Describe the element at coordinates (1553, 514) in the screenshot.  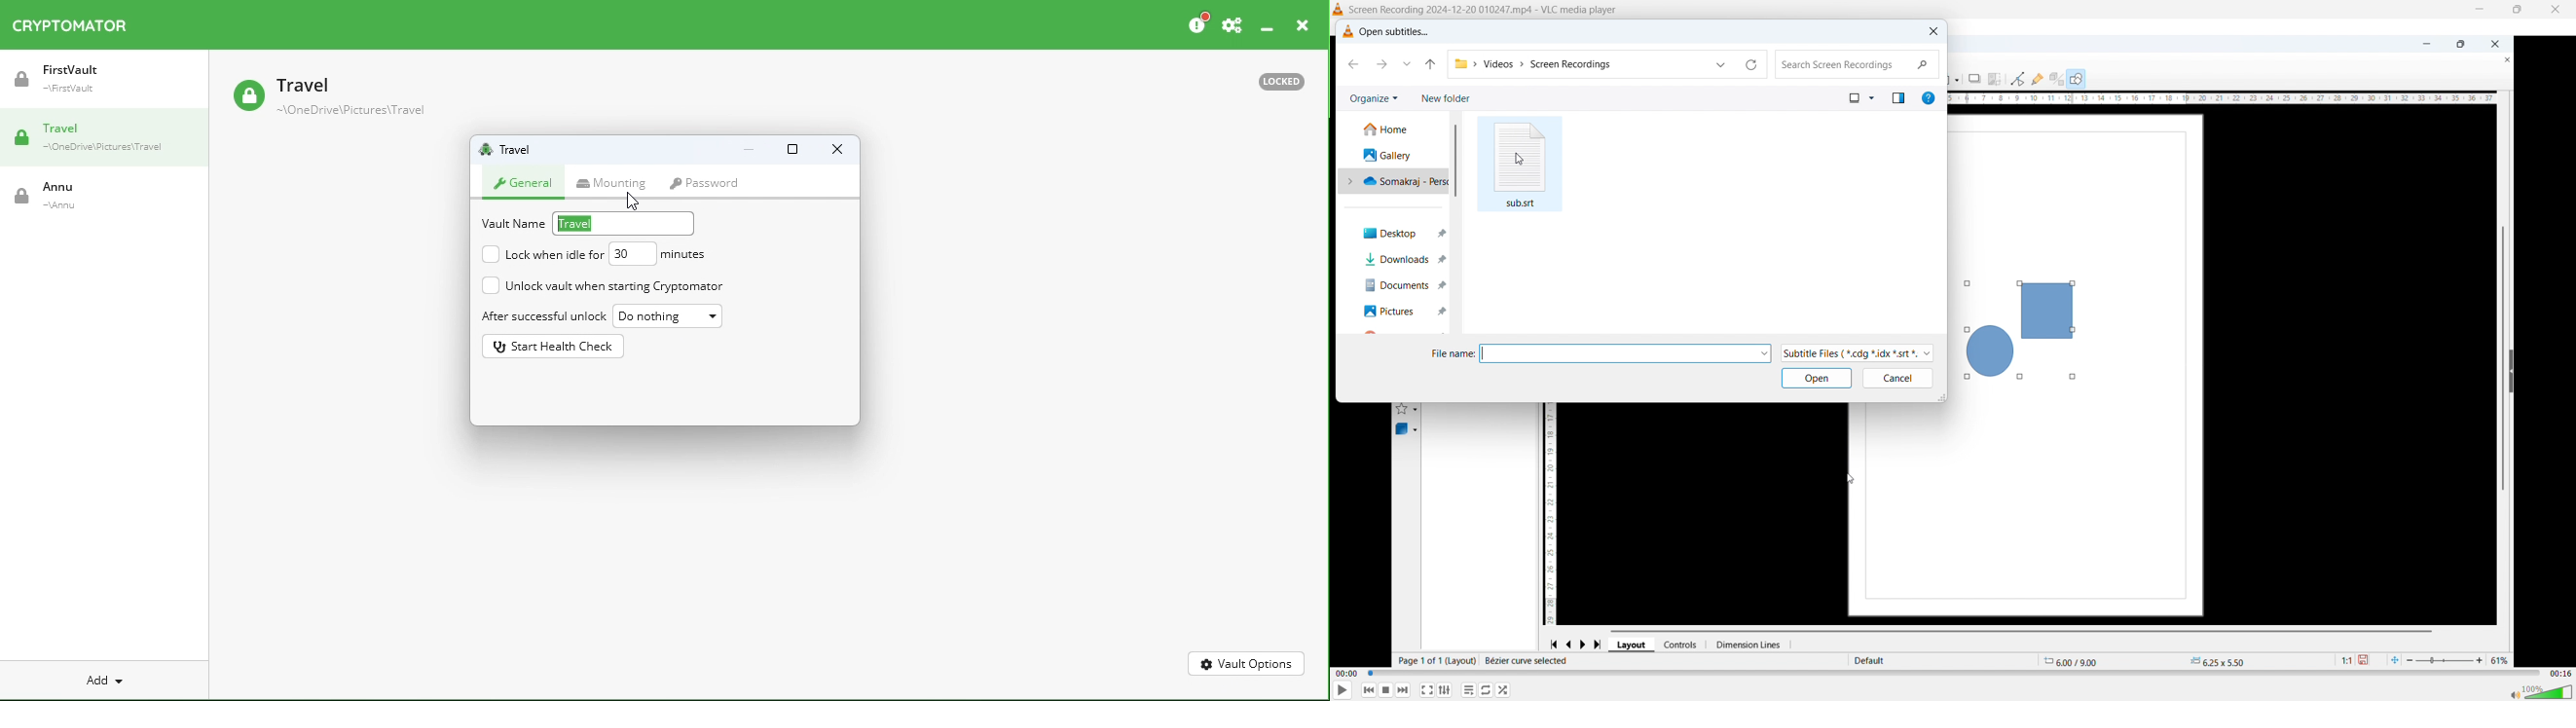
I see `ruler` at that location.